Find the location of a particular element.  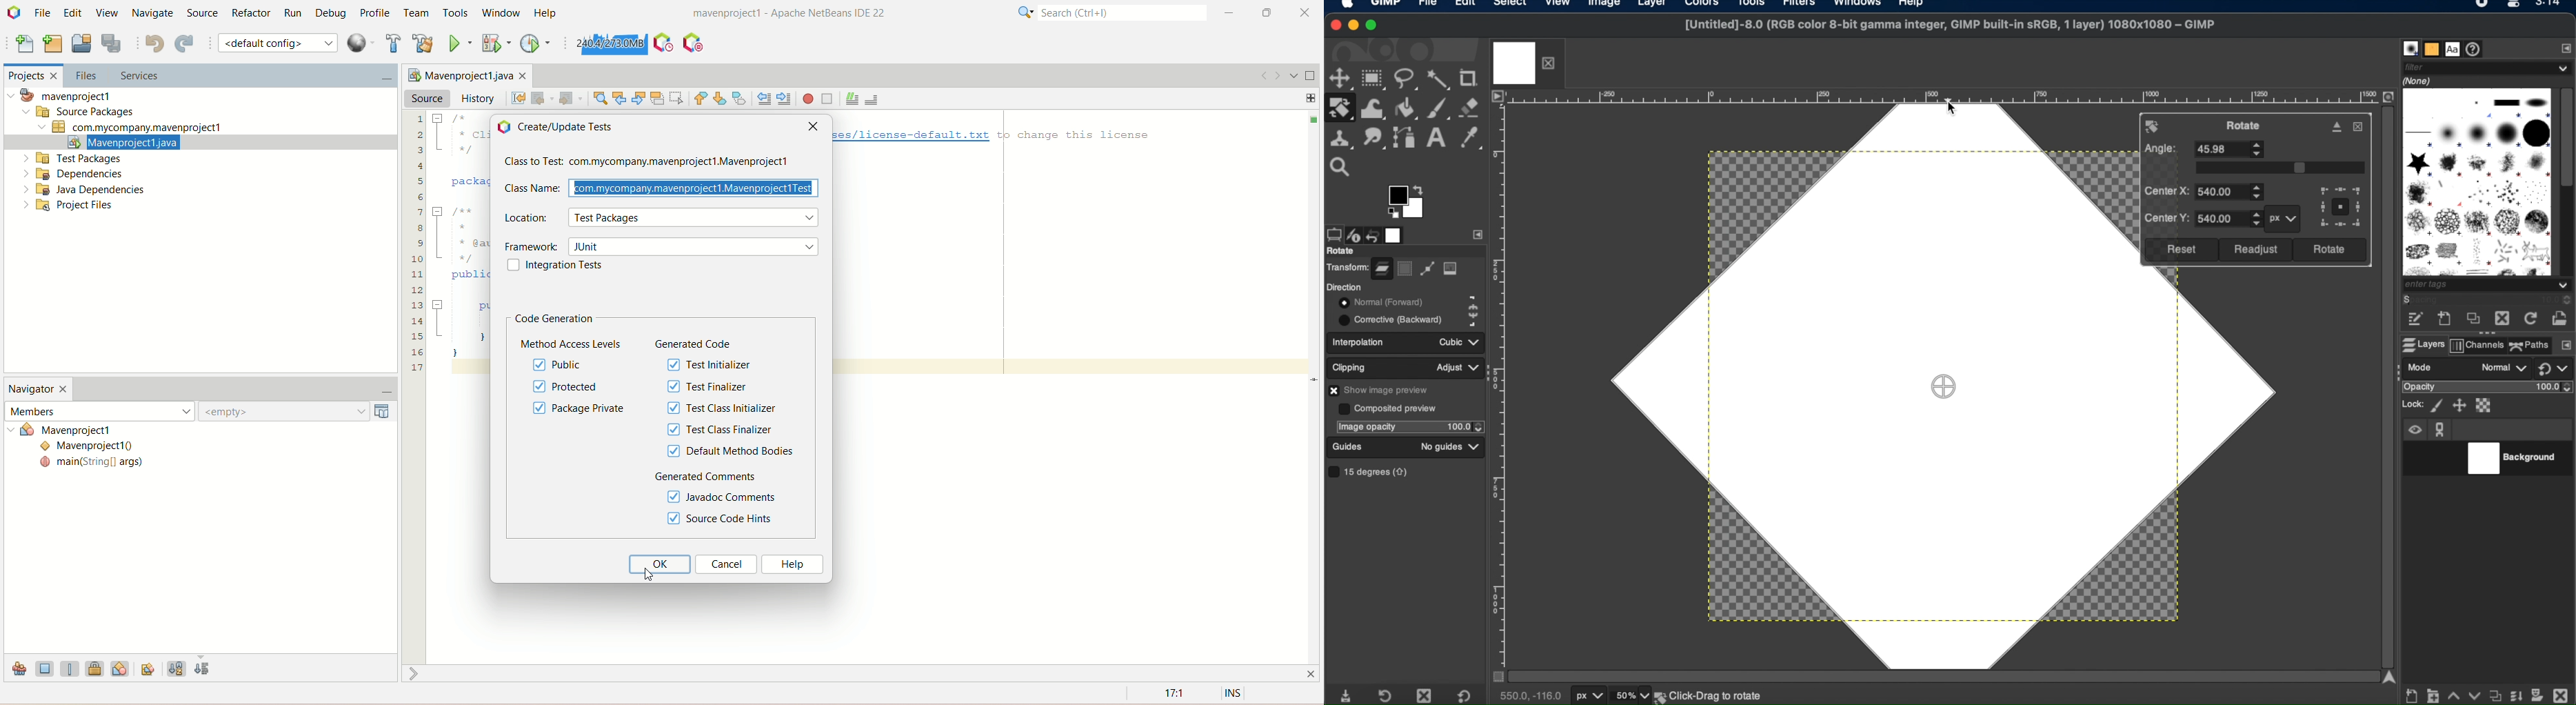

find previous occurrence is located at coordinates (621, 98).